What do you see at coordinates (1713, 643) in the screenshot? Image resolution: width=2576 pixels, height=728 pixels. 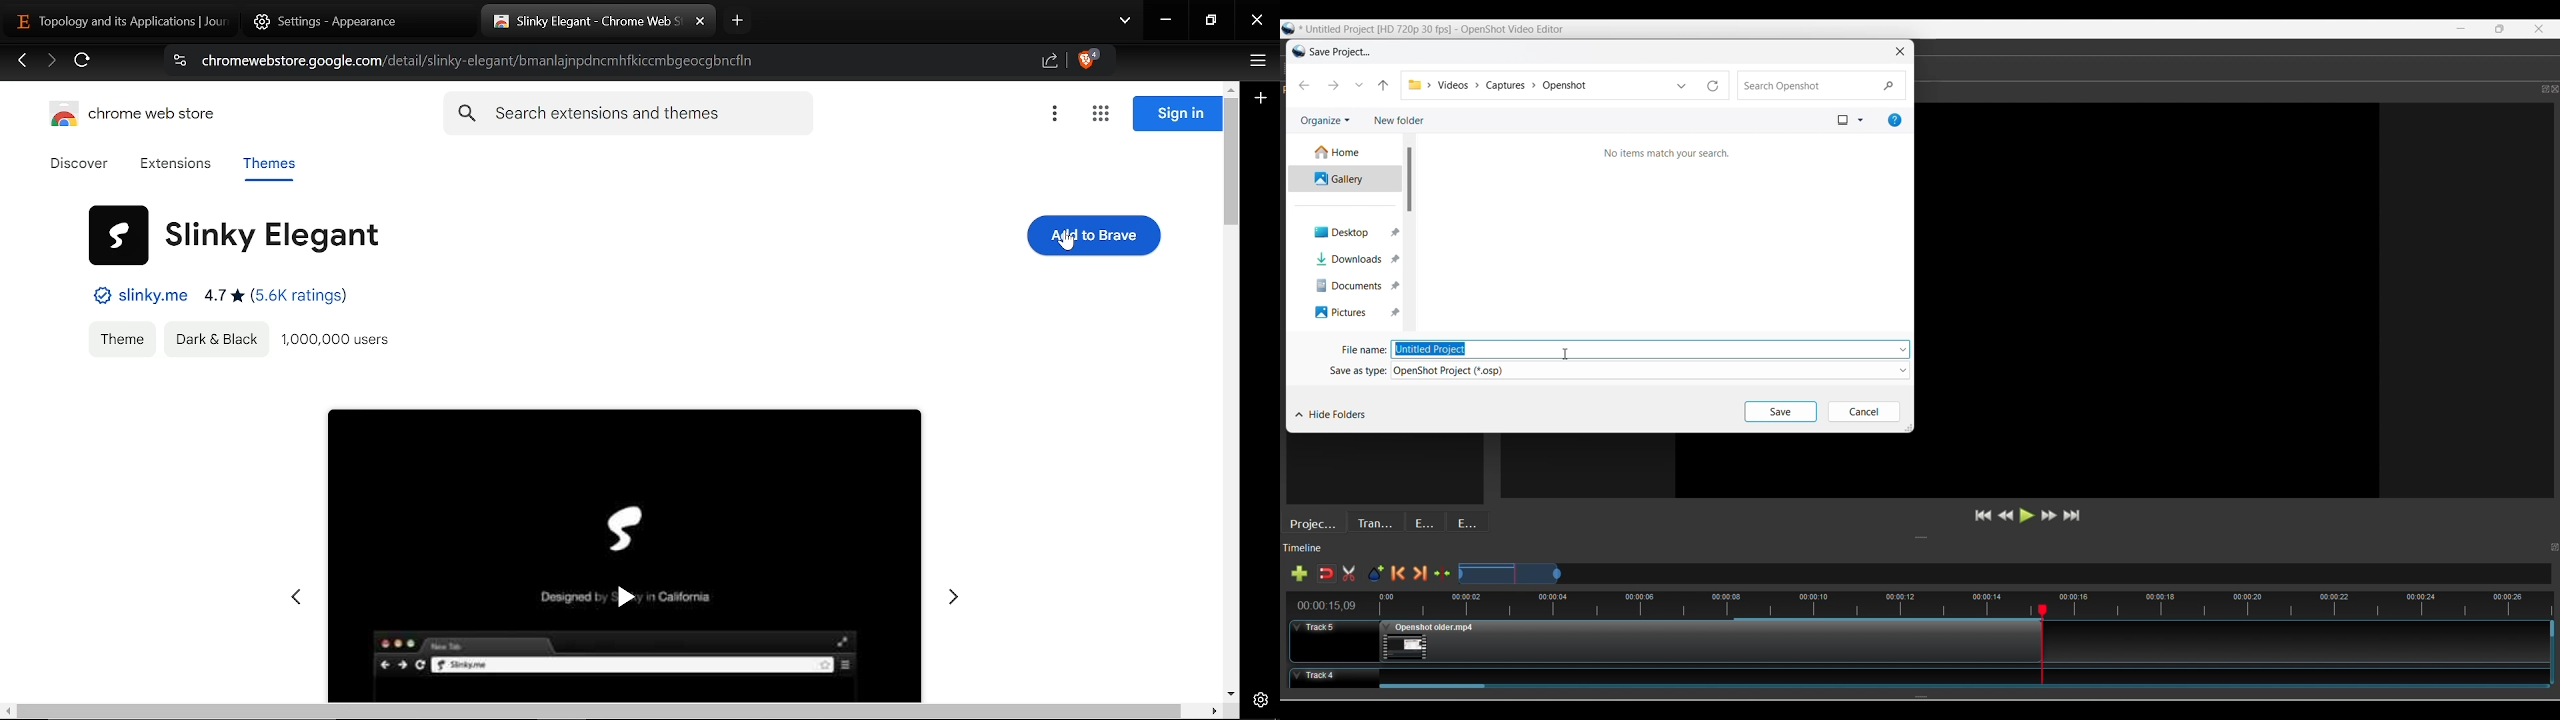 I see `Clip at Track Panel` at bounding box center [1713, 643].